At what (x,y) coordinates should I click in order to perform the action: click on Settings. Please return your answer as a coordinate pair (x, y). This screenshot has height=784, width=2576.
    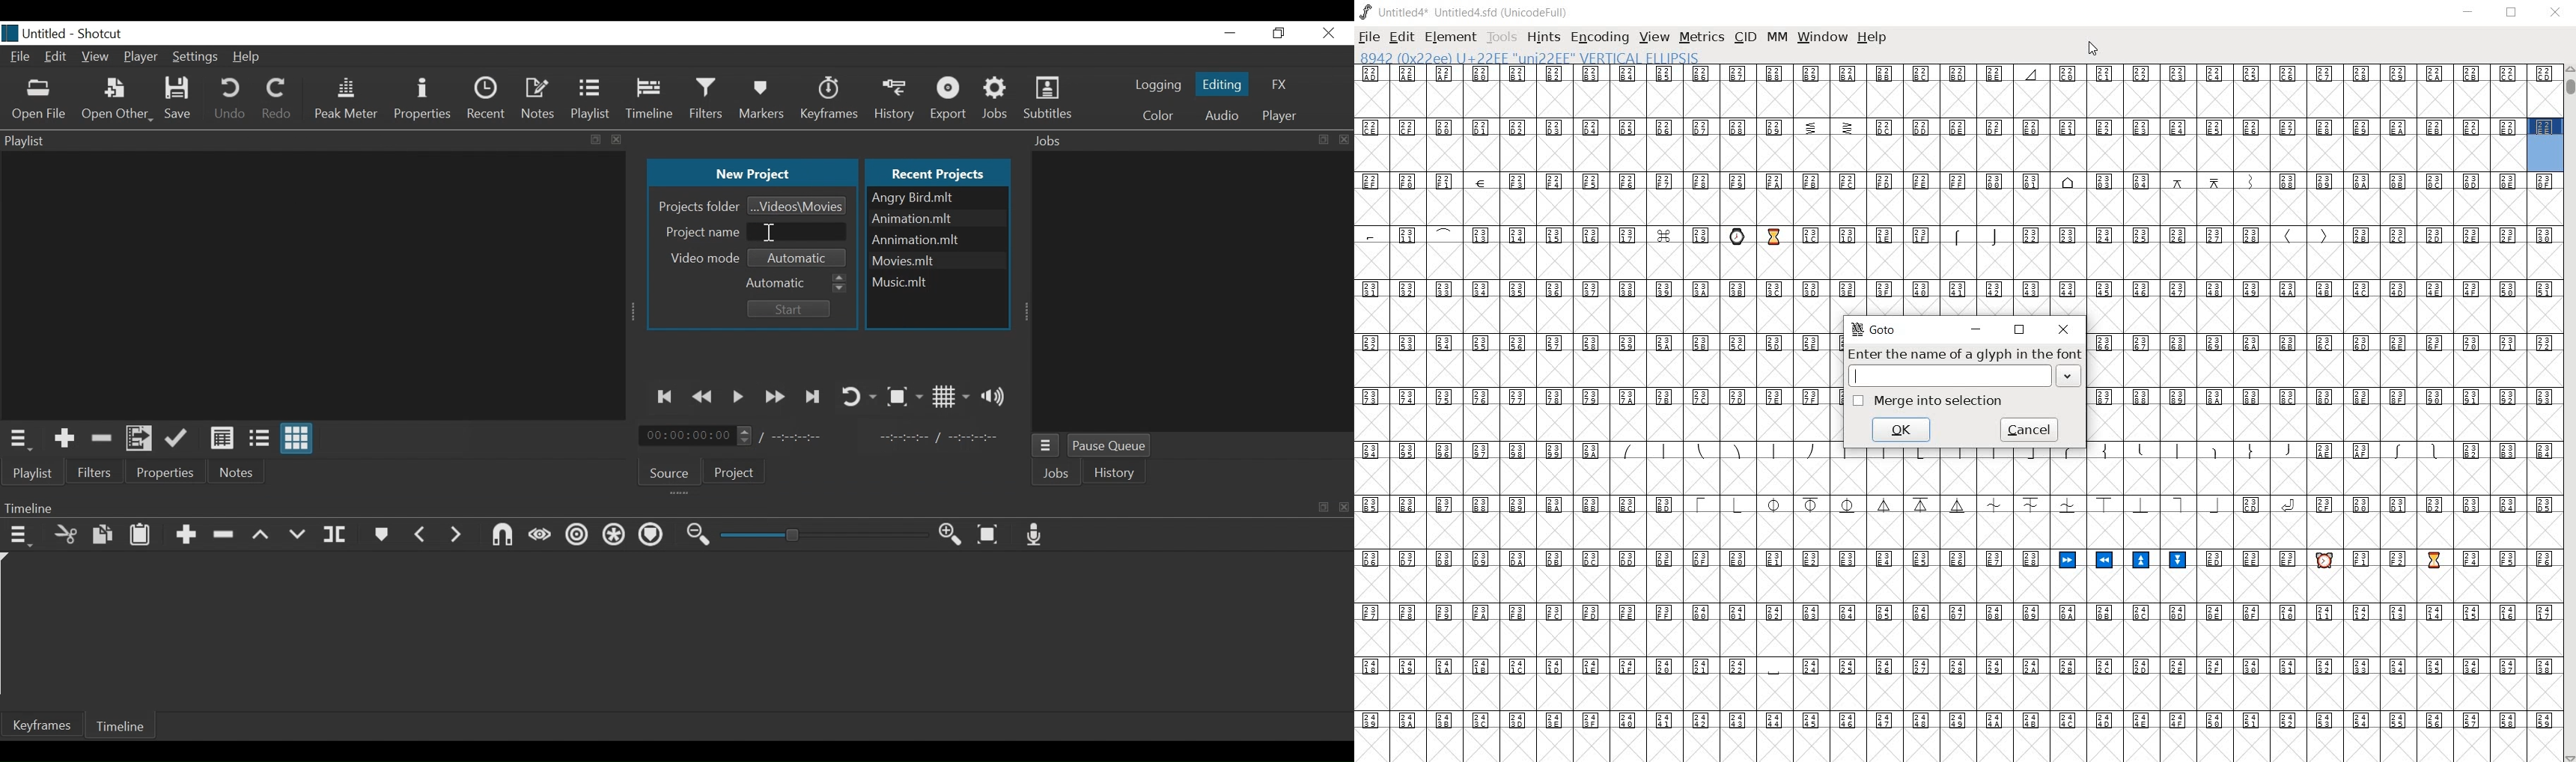
    Looking at the image, I should click on (193, 59).